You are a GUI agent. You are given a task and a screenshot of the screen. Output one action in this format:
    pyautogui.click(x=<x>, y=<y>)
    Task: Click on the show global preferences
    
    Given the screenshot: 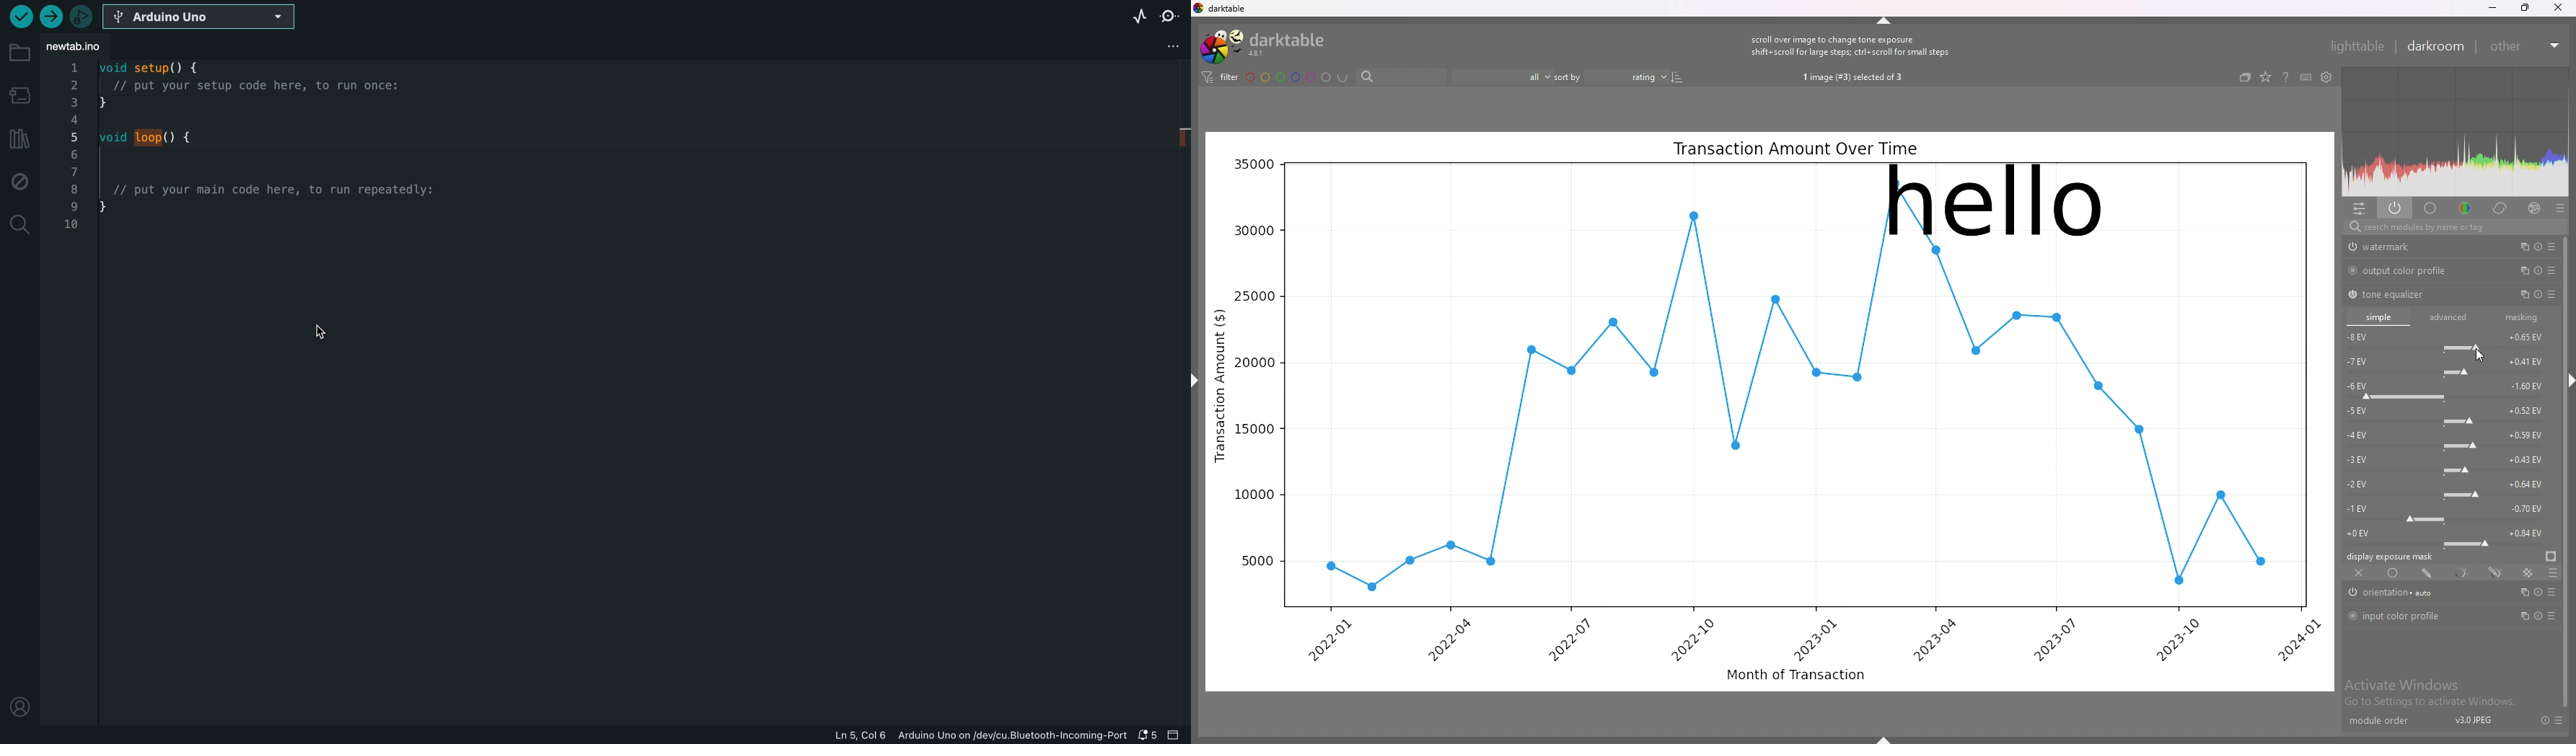 What is the action you would take?
    pyautogui.click(x=2327, y=76)
    